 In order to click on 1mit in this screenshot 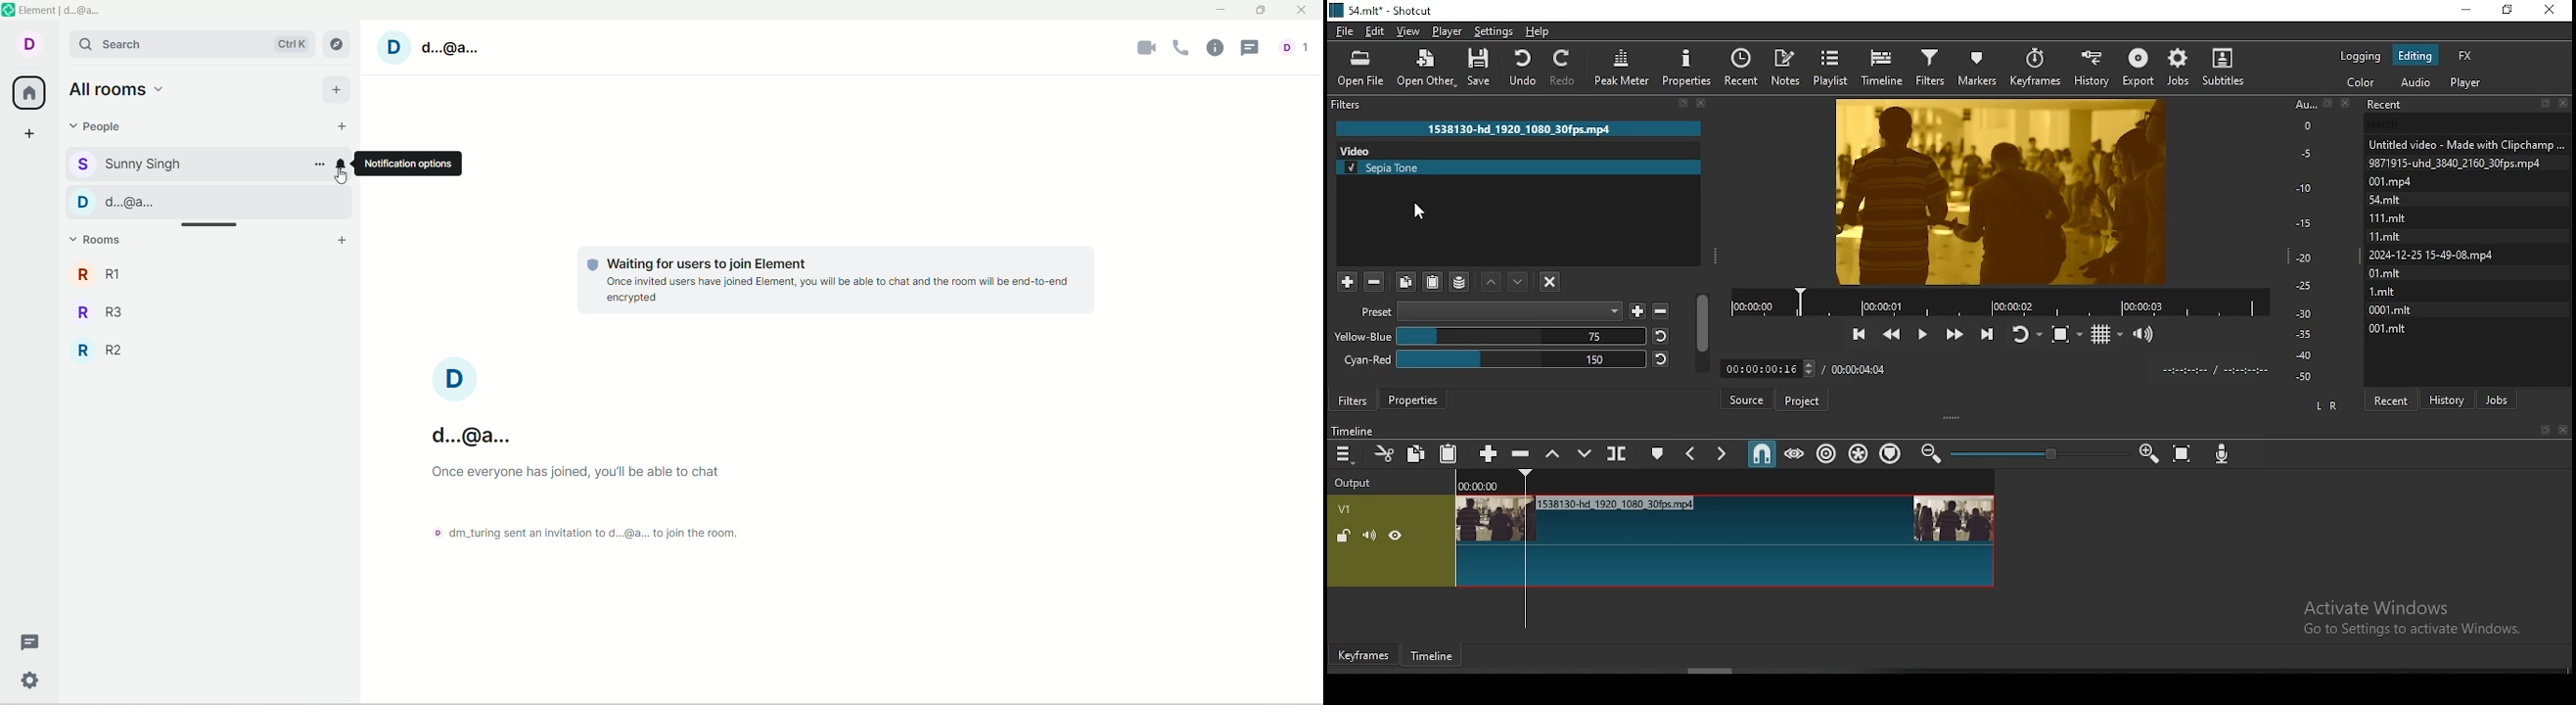, I will do `click(2391, 290)`.